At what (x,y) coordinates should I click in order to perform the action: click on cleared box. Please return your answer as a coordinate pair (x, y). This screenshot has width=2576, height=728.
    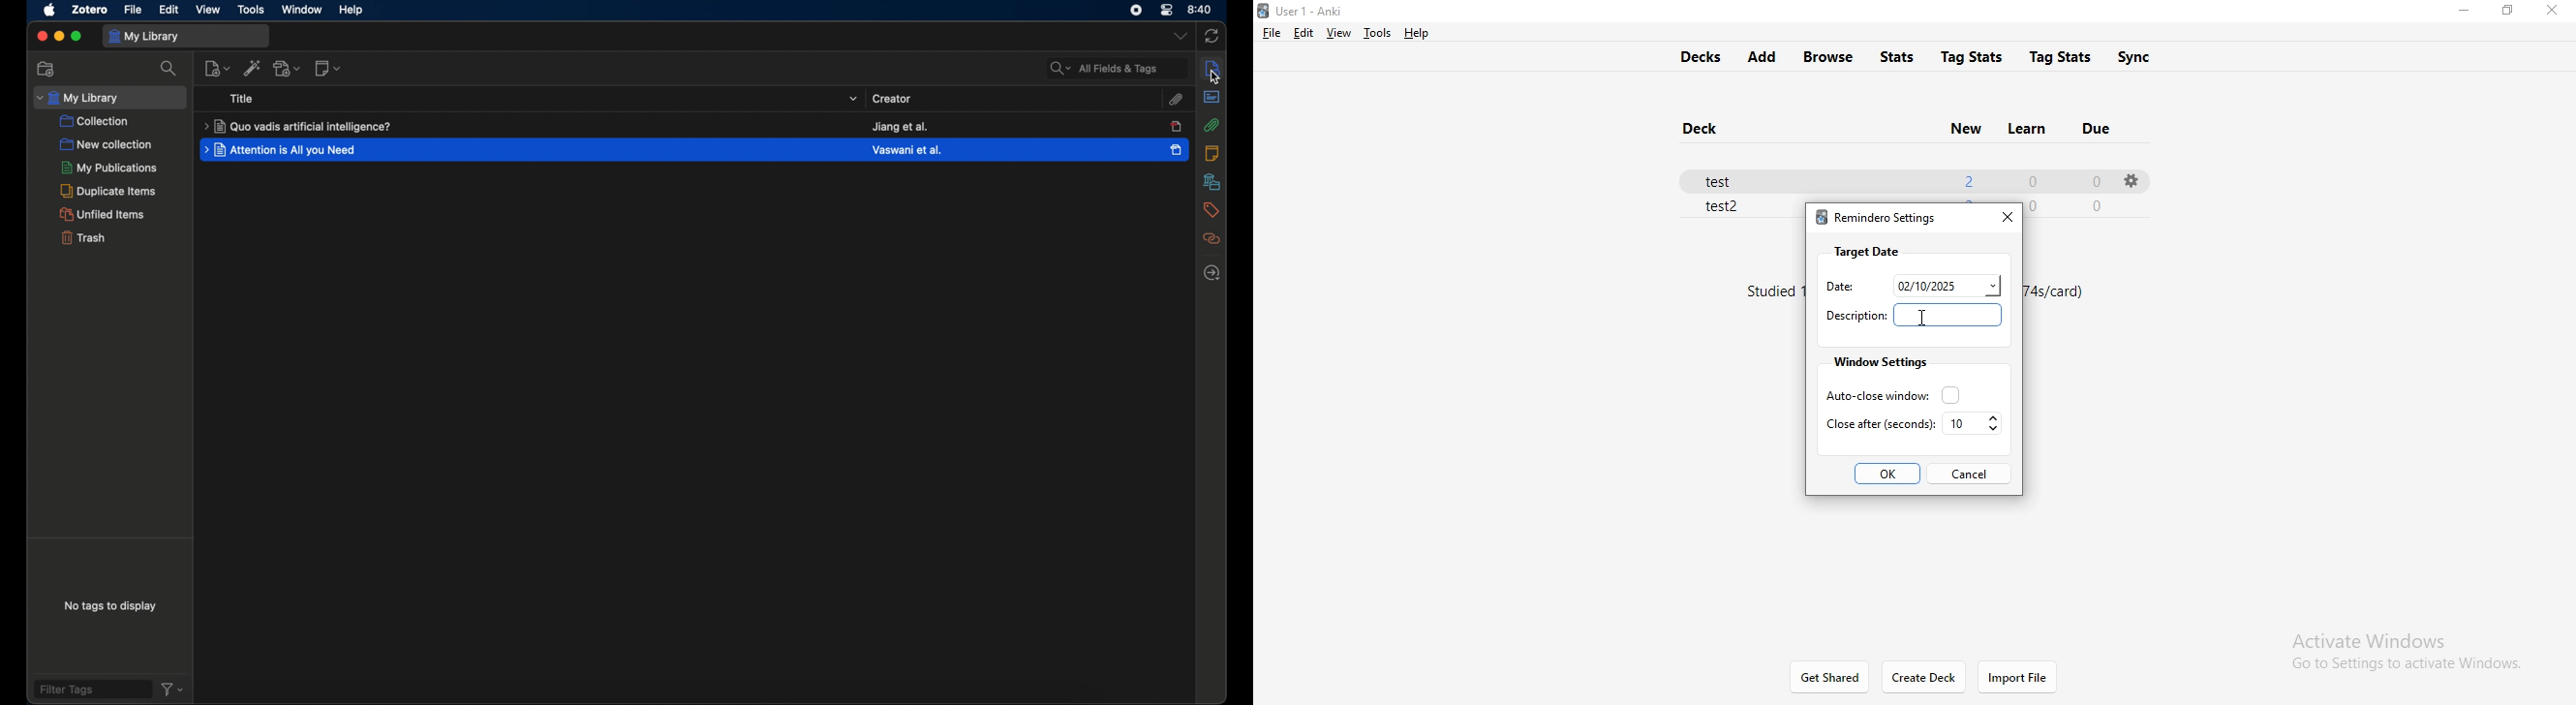
    Looking at the image, I should click on (1950, 315).